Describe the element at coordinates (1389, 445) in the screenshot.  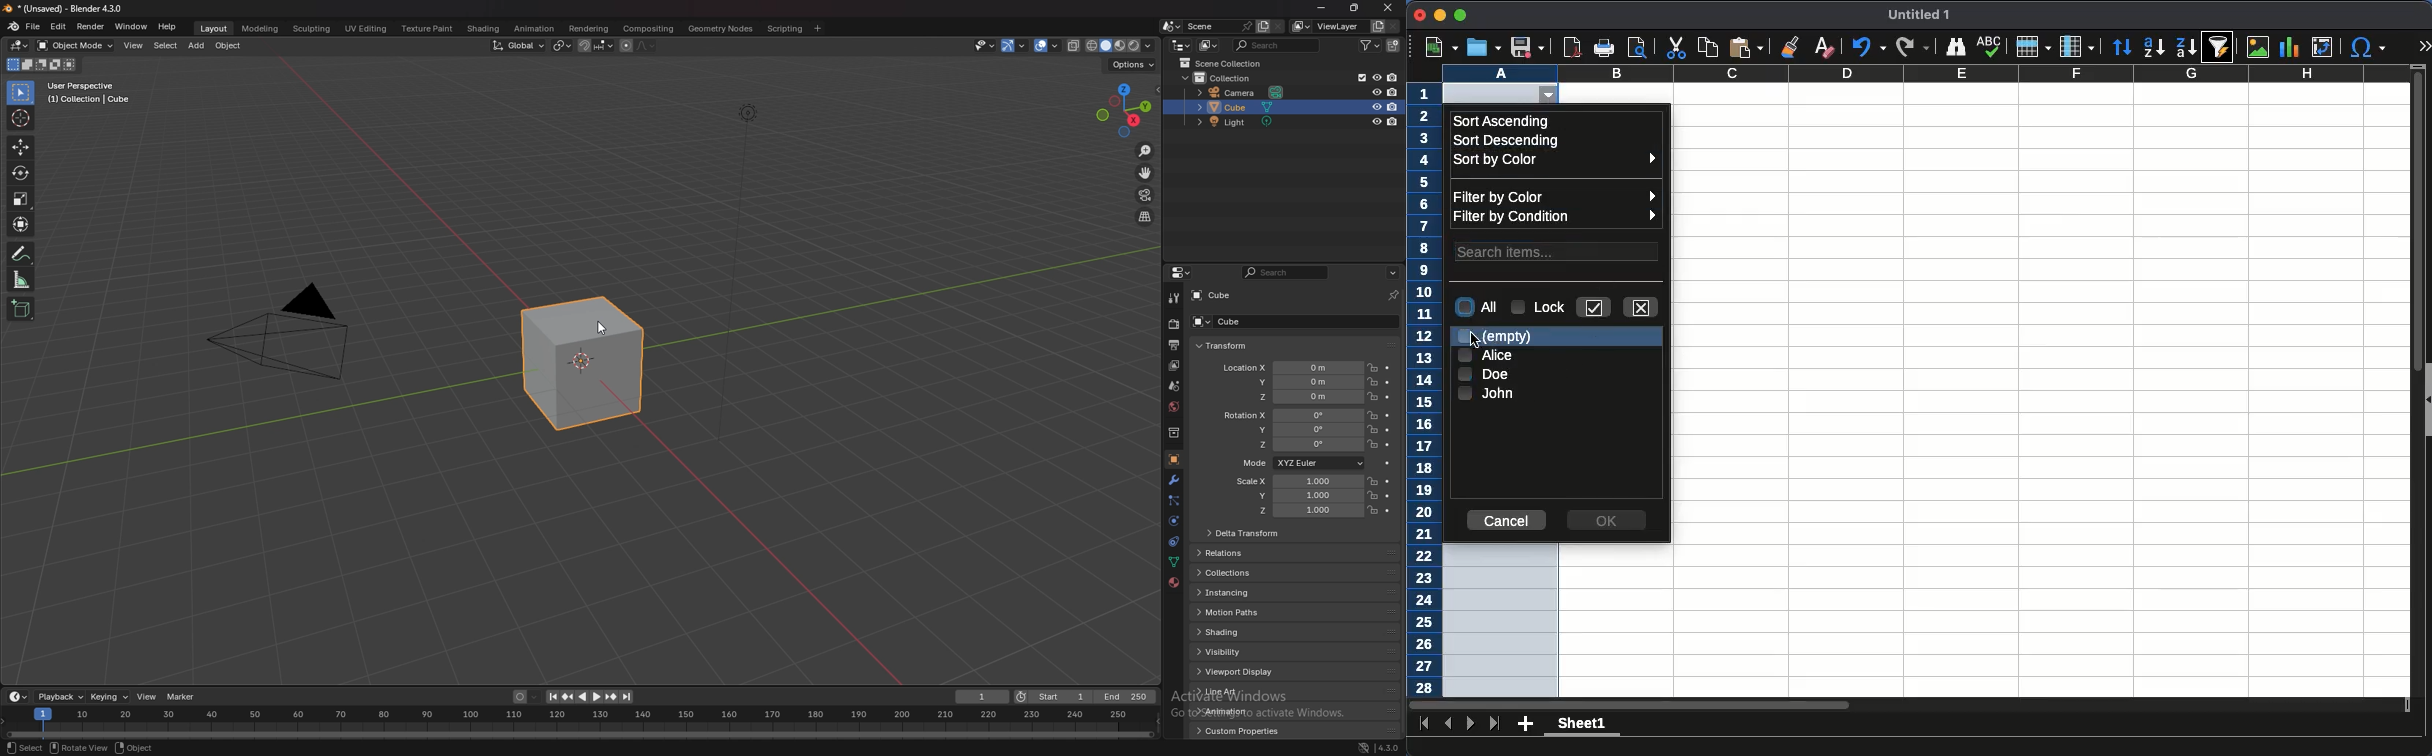
I see `animate property` at that location.